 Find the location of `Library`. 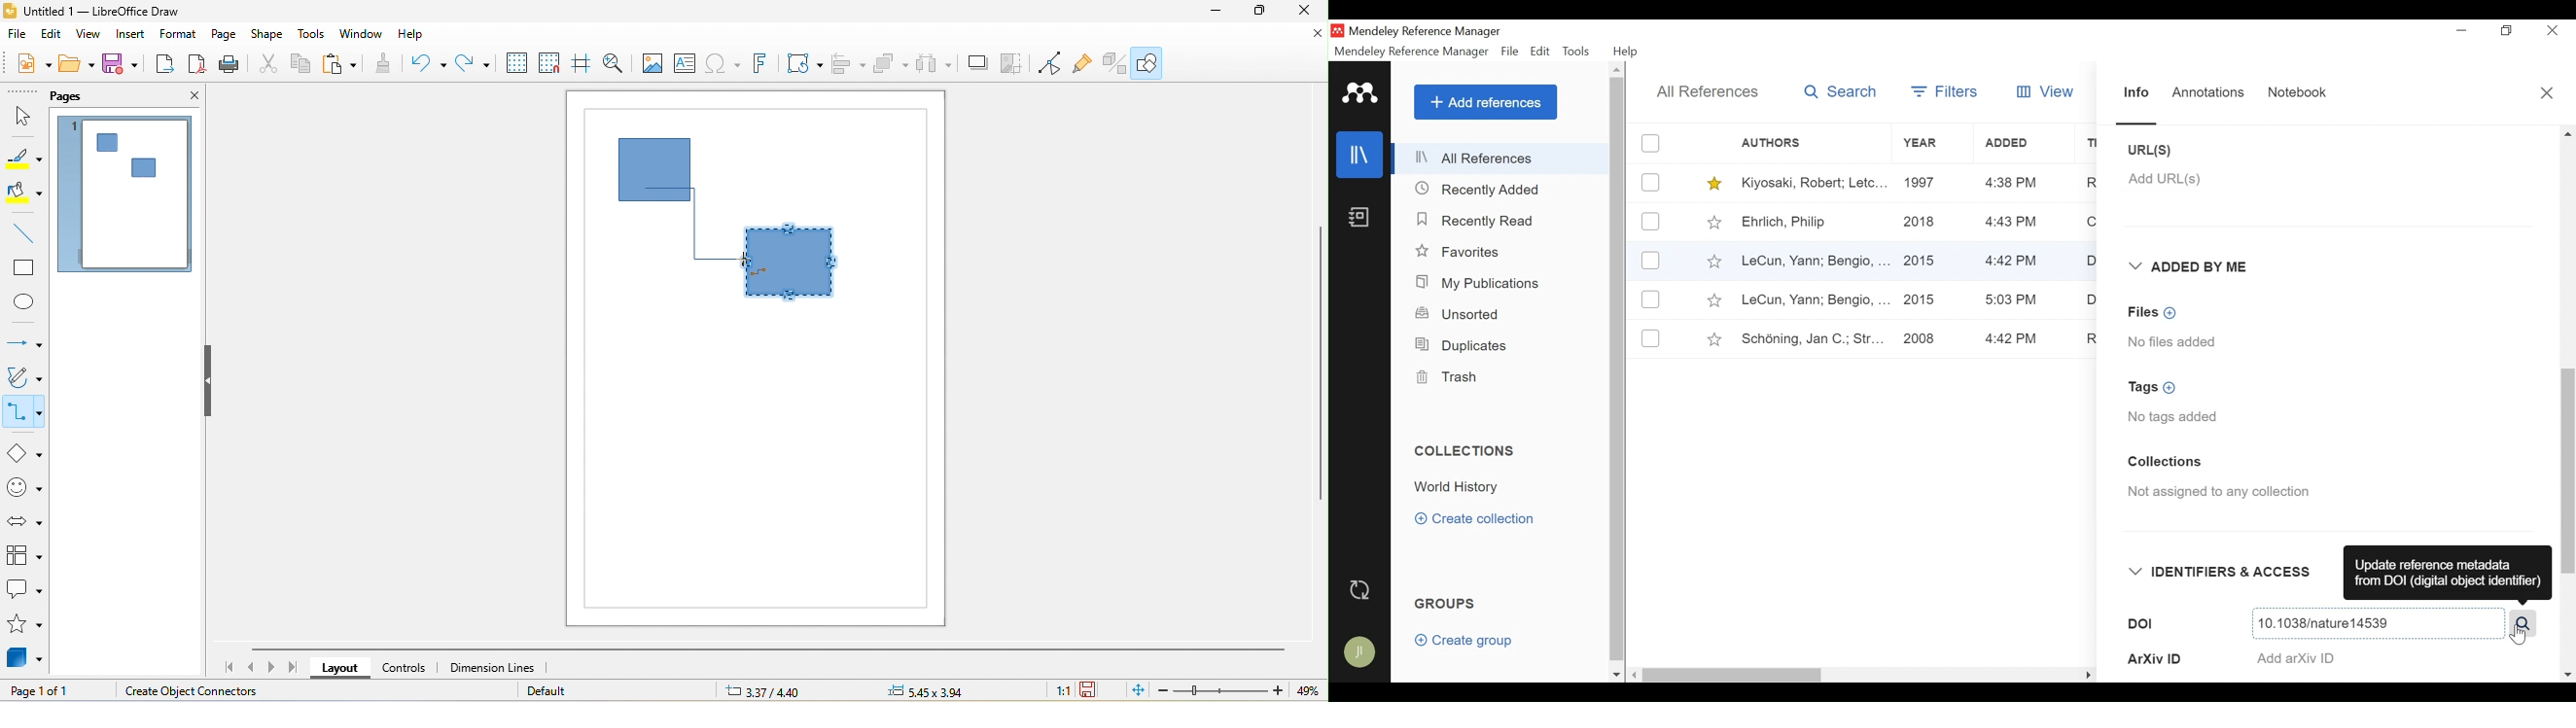

Library is located at coordinates (1361, 154).